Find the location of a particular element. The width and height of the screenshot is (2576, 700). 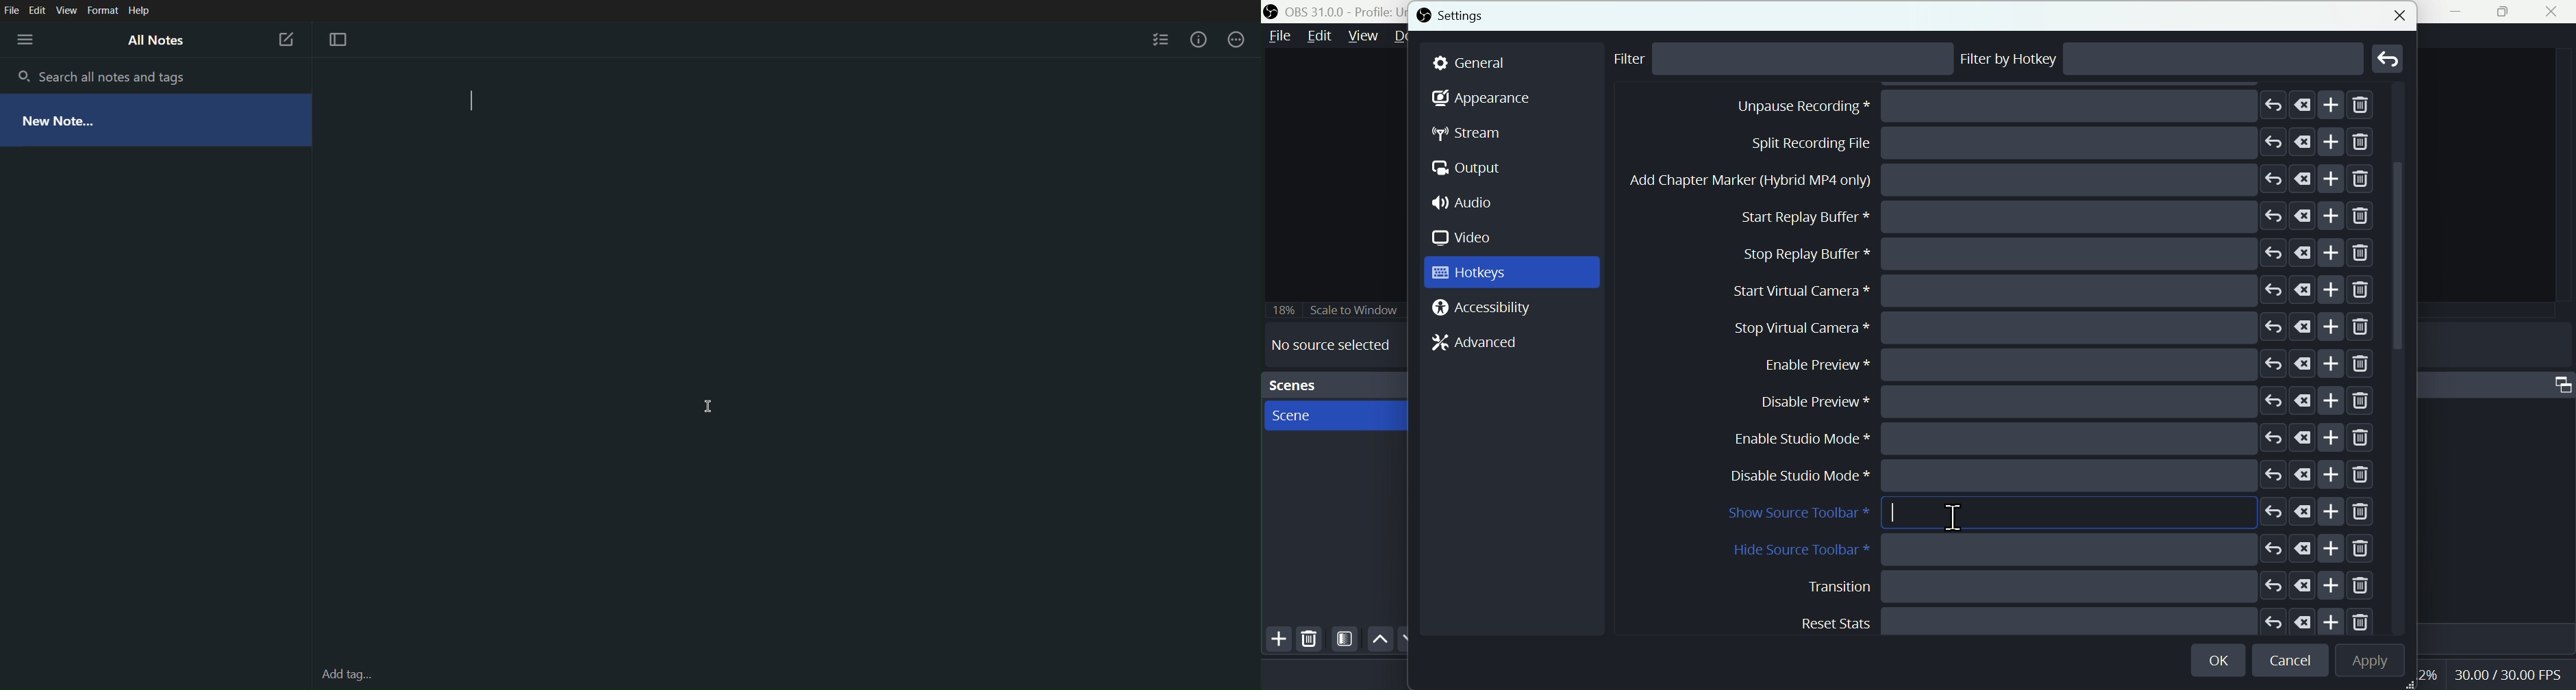

minimise is located at coordinates (2462, 12).